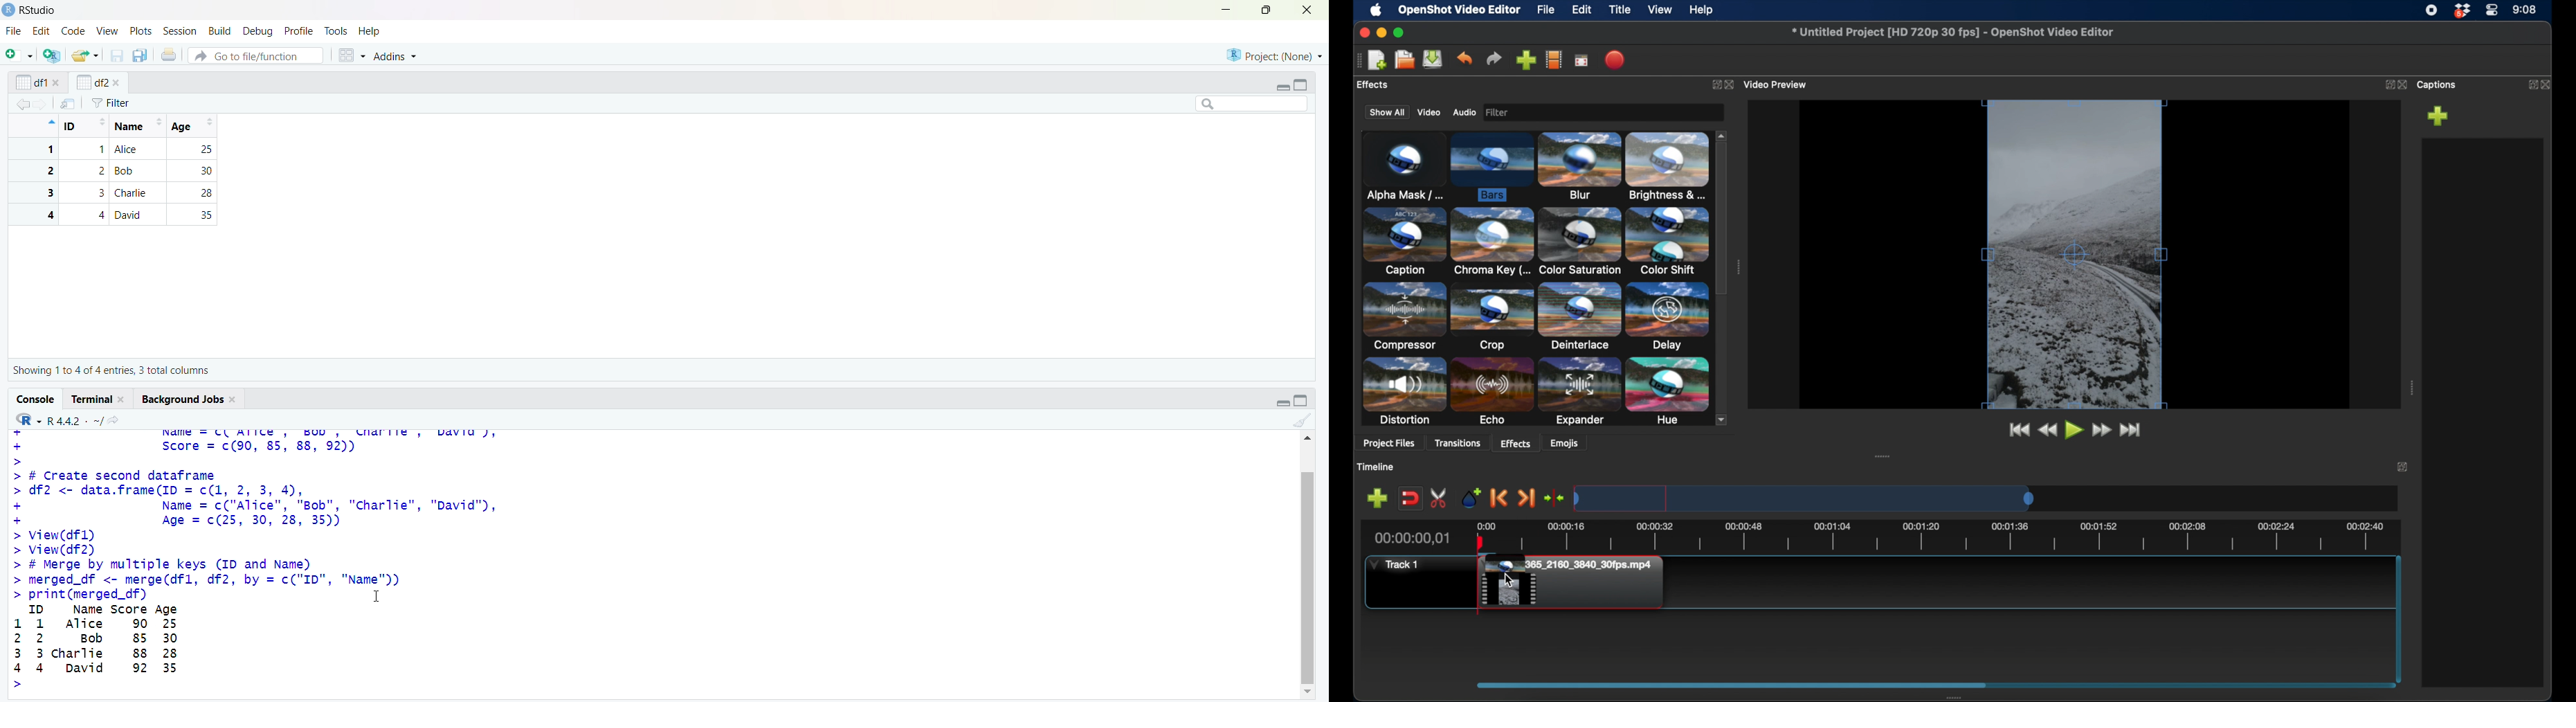 This screenshot has height=728, width=2576. Describe the element at coordinates (1803, 498) in the screenshot. I see `timeline scale` at that location.